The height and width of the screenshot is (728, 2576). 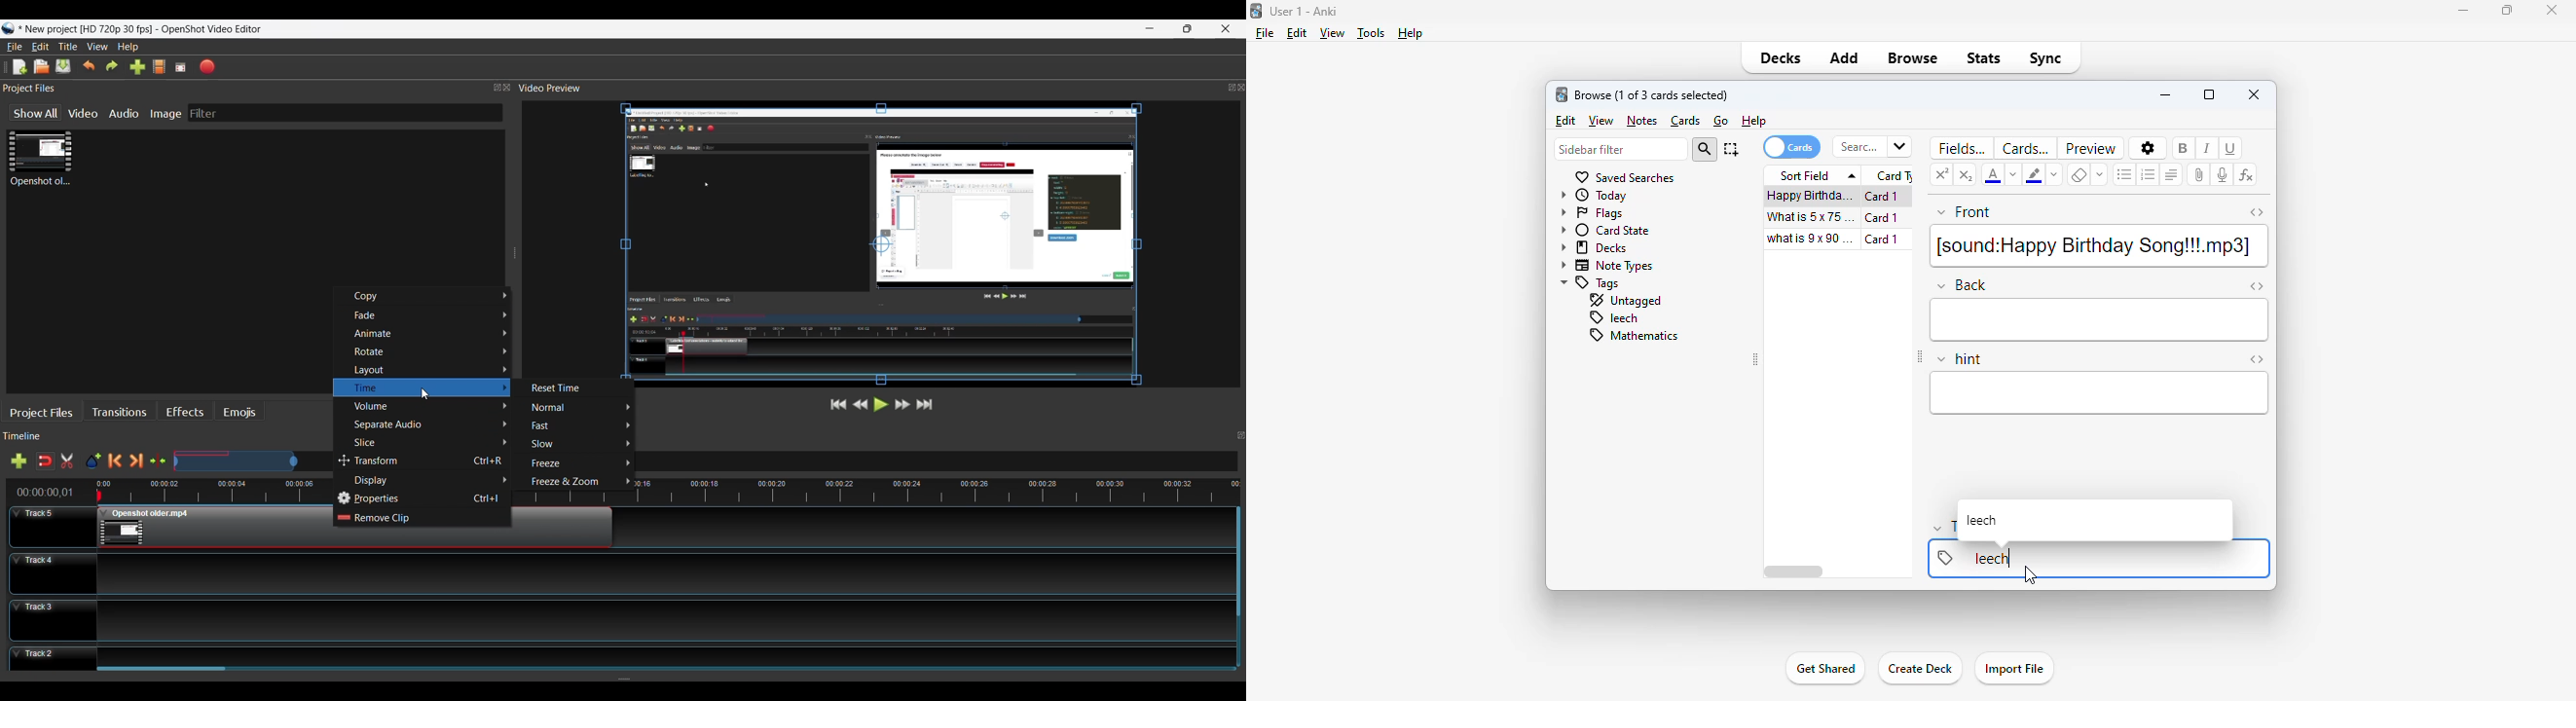 I want to click on select formatting to remove, so click(x=2101, y=174).